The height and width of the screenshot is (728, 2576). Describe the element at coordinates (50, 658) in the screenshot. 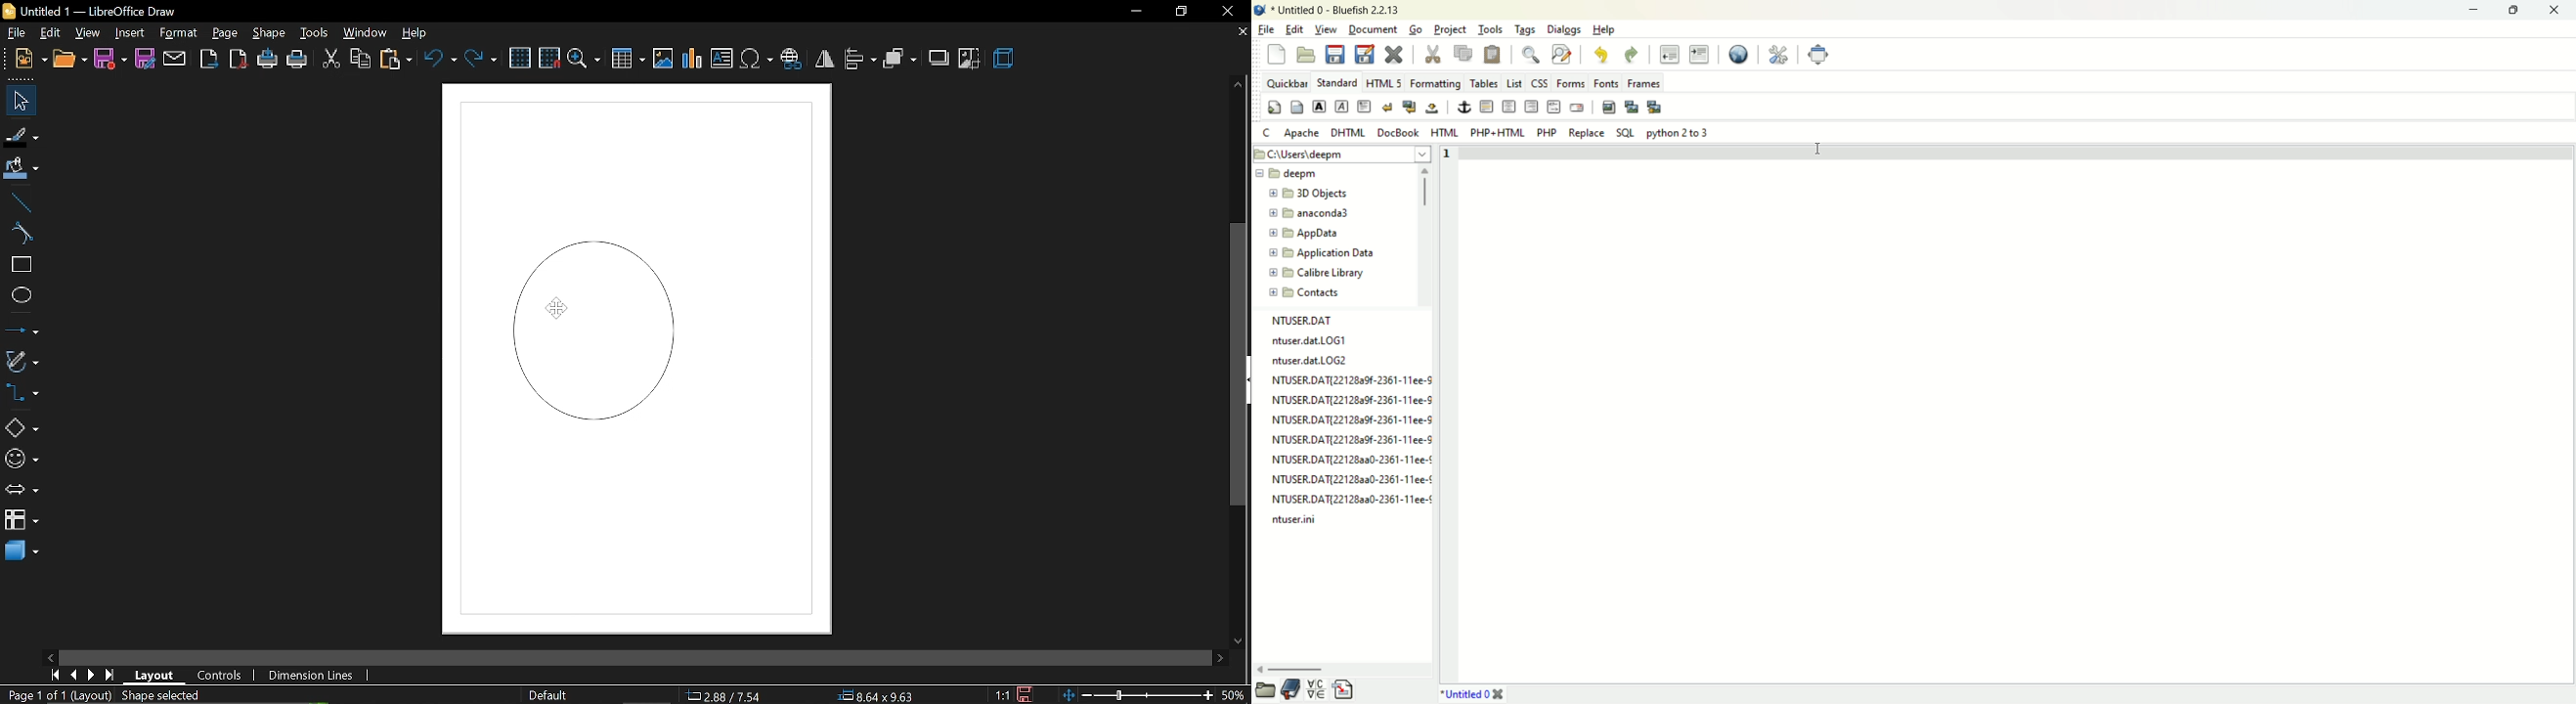

I see `move left` at that location.